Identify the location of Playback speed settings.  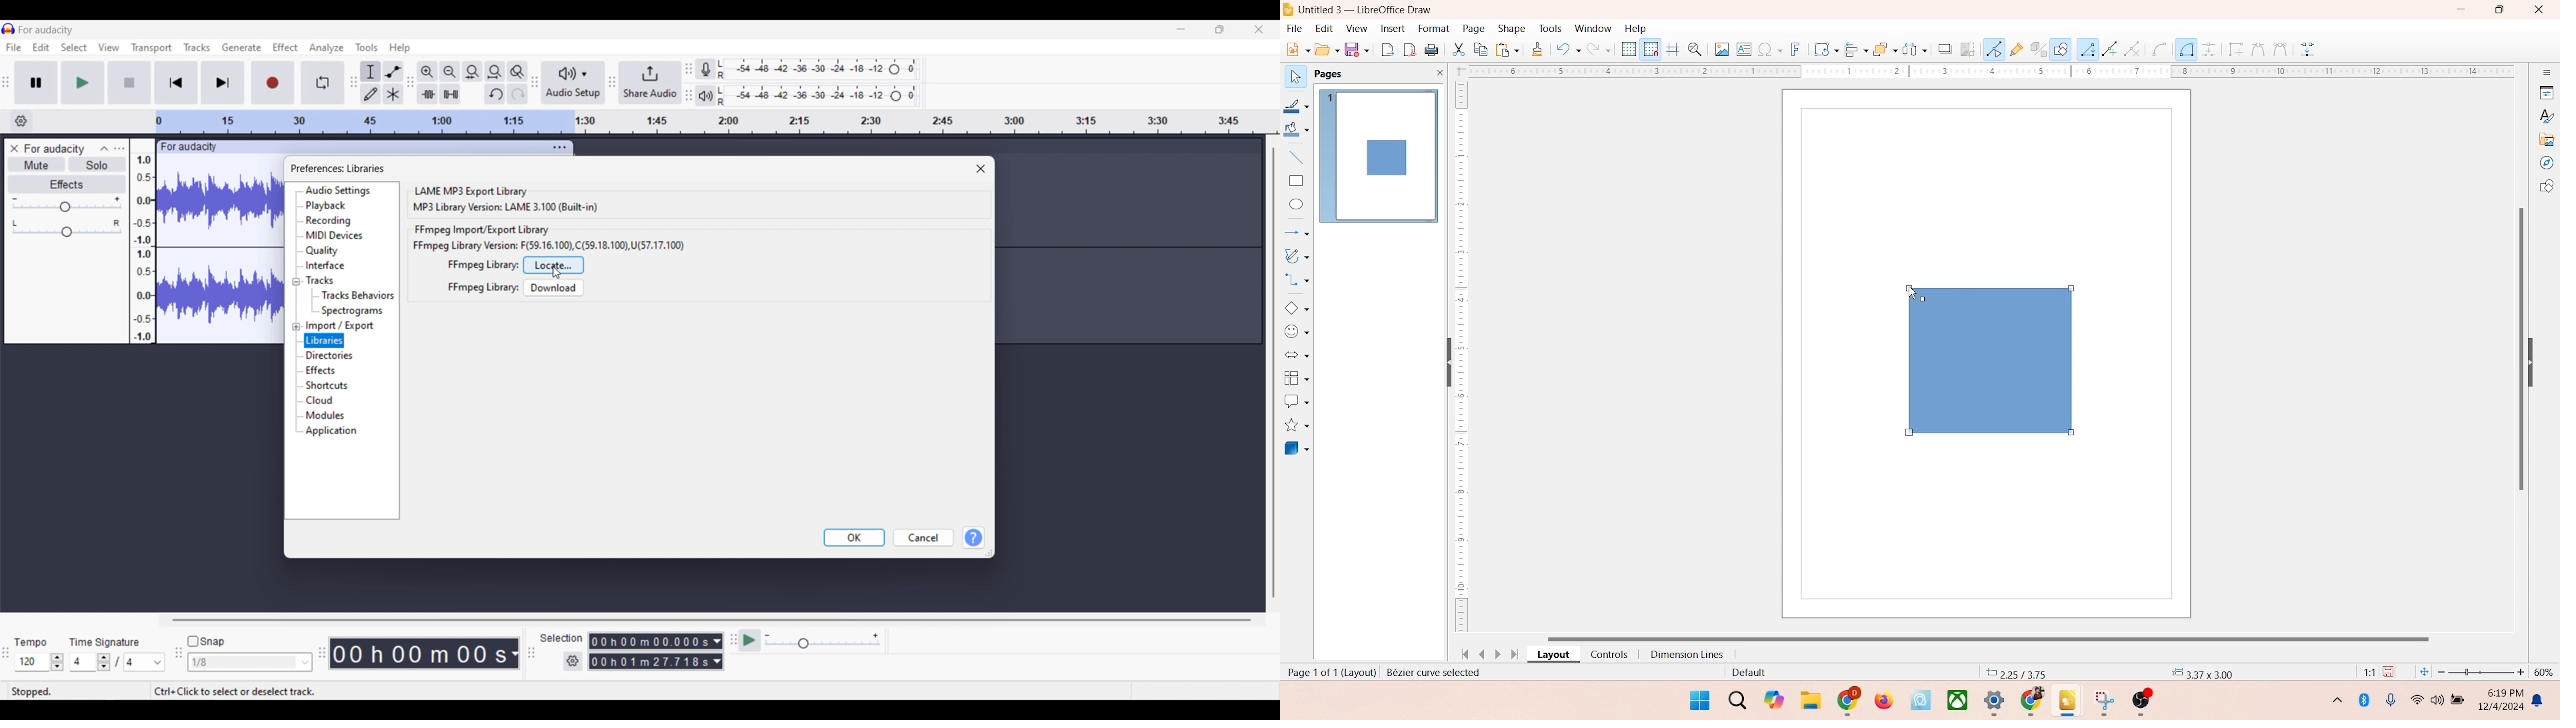
(824, 640).